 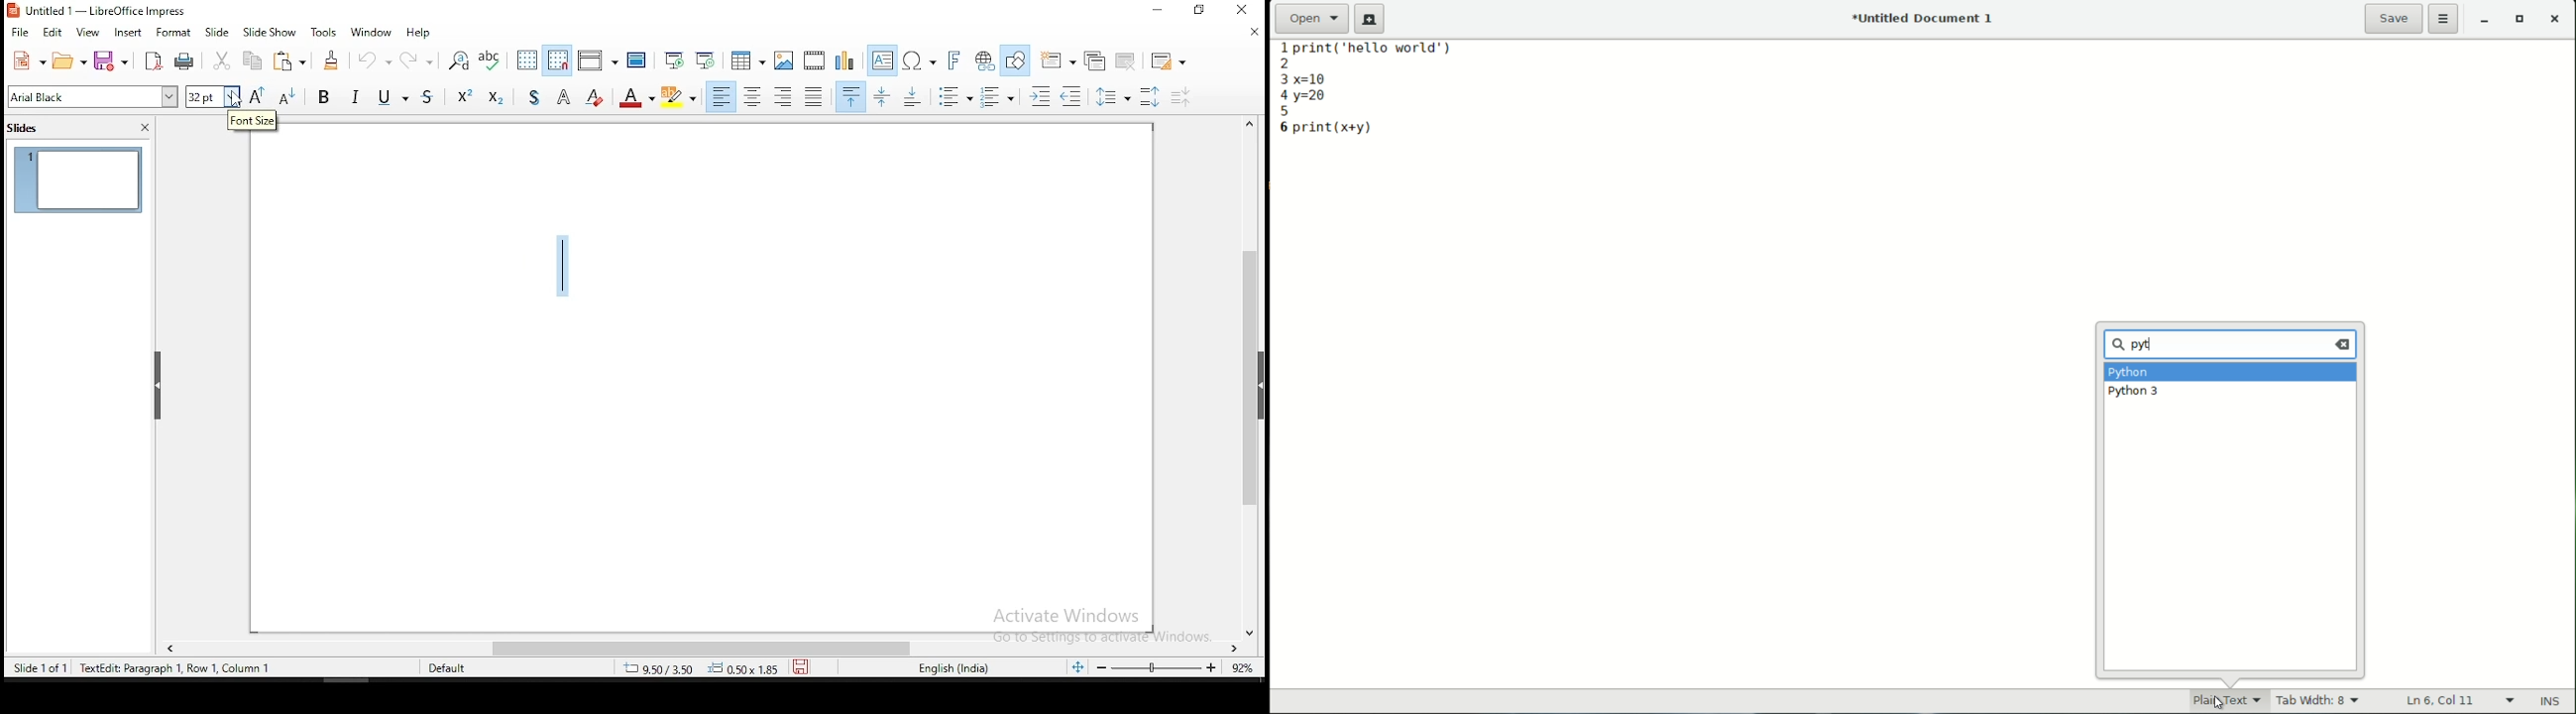 I want to click on Decrease font, so click(x=284, y=96).